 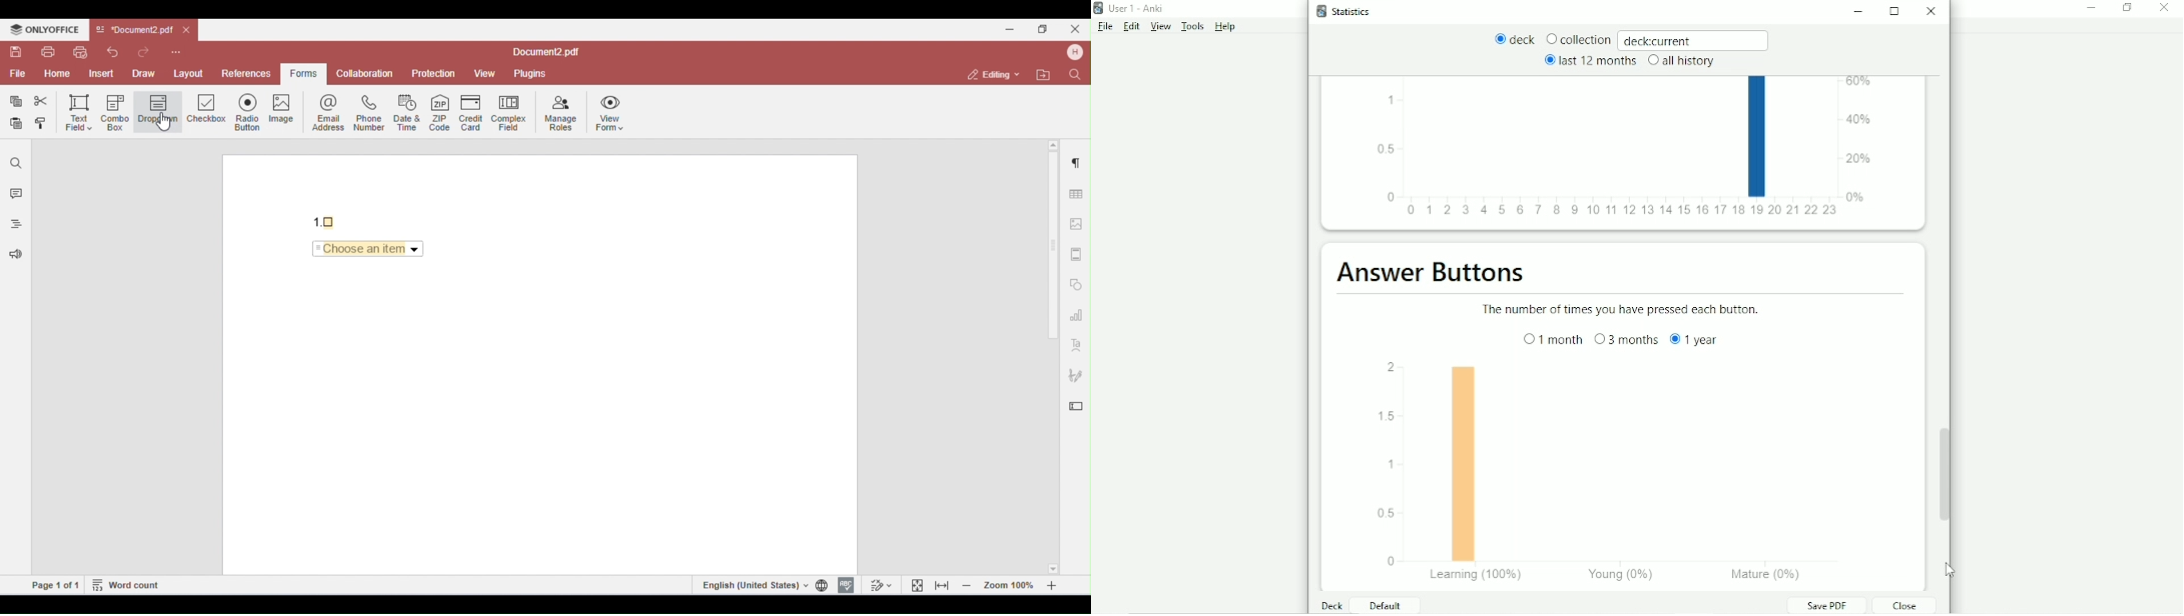 What do you see at coordinates (1896, 11) in the screenshot?
I see `Maximize` at bounding box center [1896, 11].